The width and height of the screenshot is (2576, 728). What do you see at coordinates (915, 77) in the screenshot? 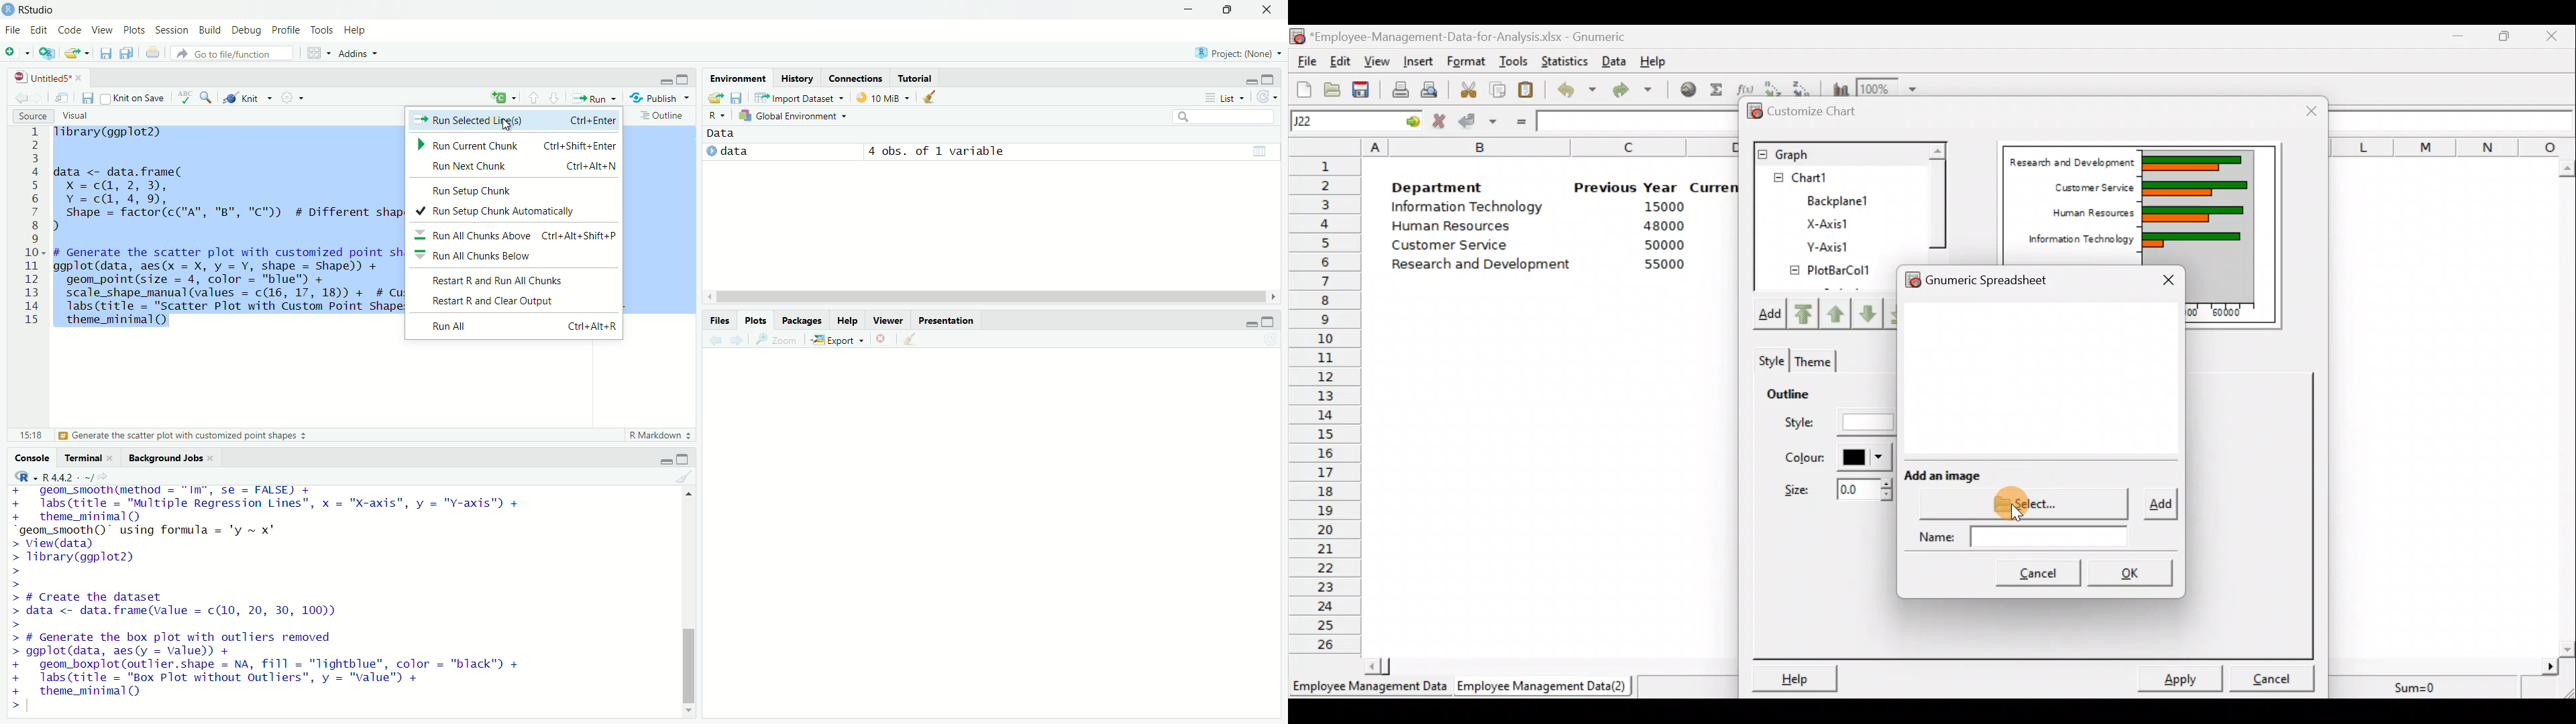
I see `Tutorial` at bounding box center [915, 77].